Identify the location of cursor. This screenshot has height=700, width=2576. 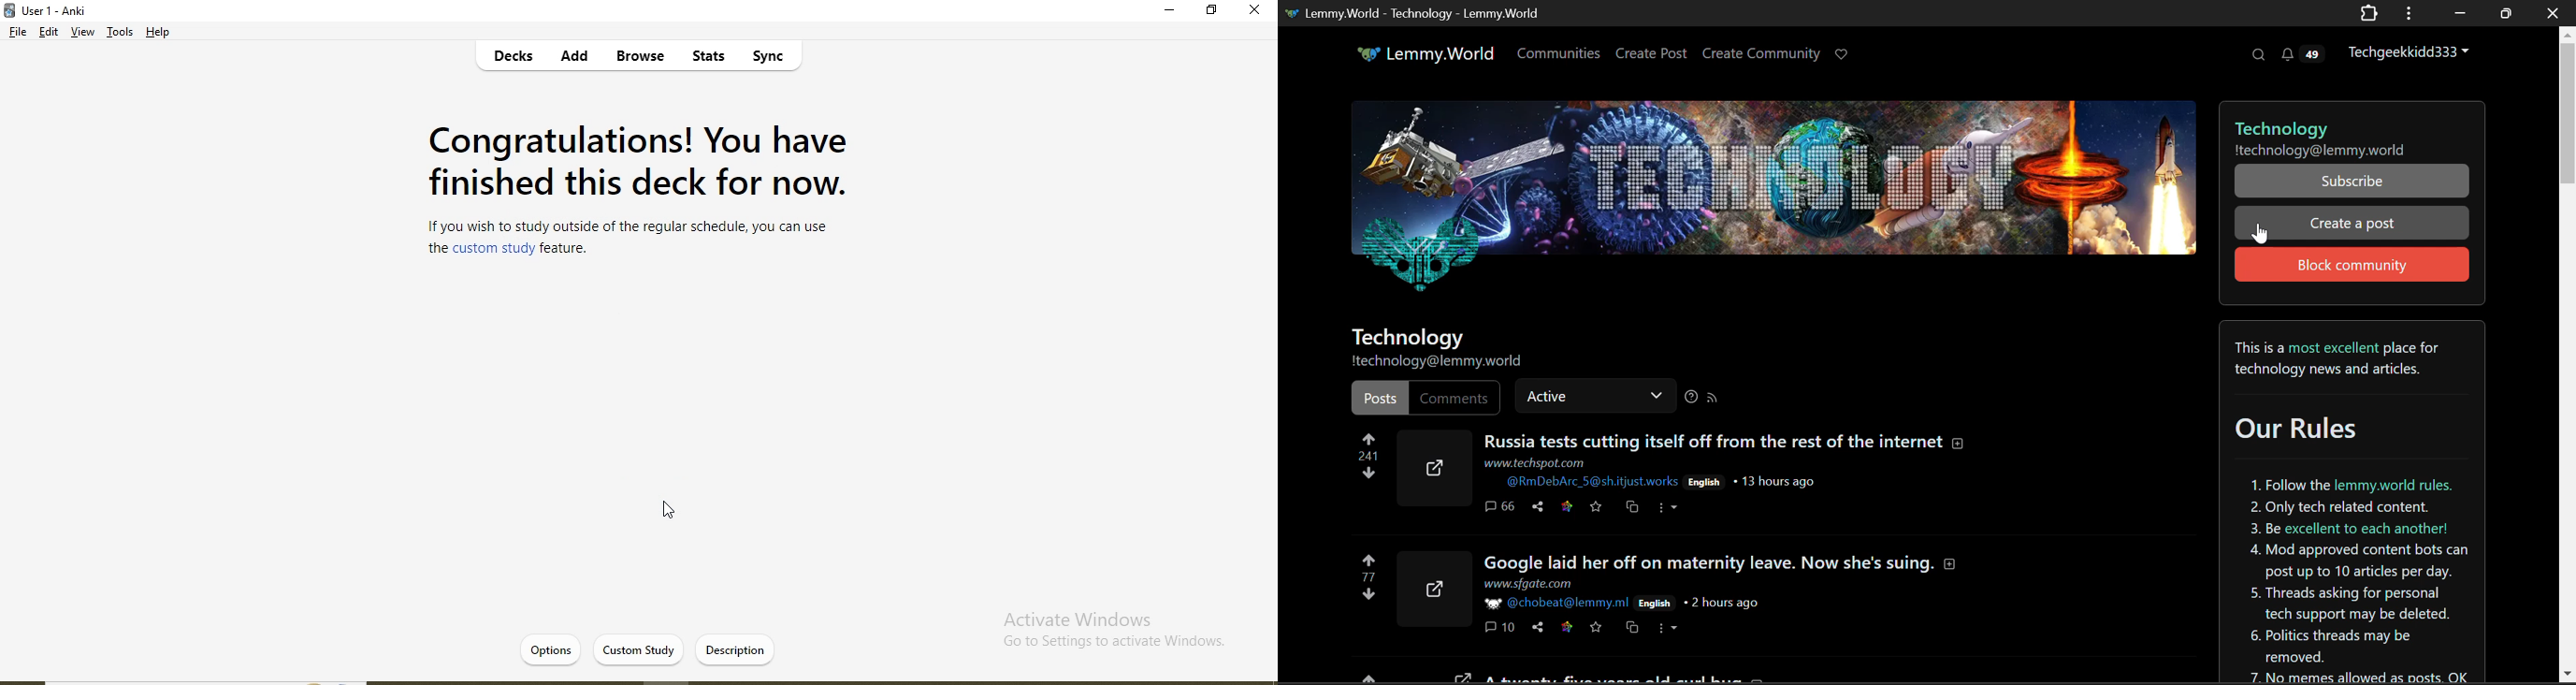
(675, 514).